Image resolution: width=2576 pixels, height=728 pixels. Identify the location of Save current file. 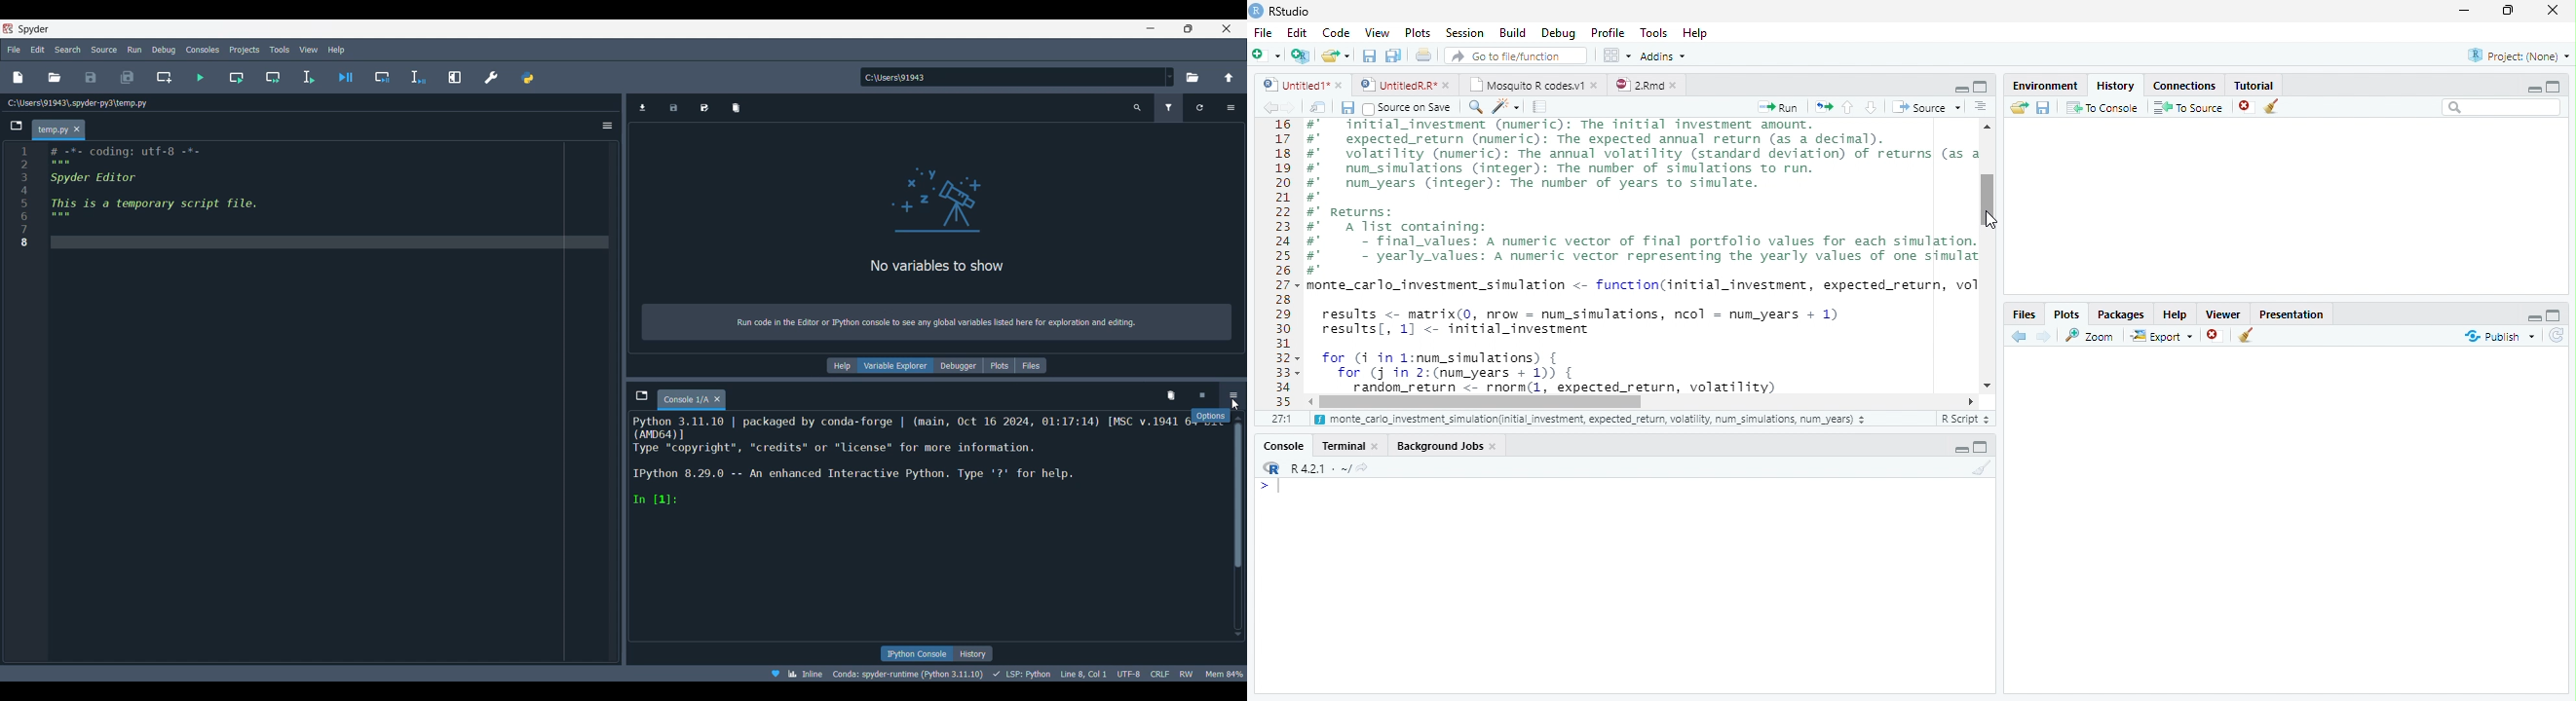
(1368, 55).